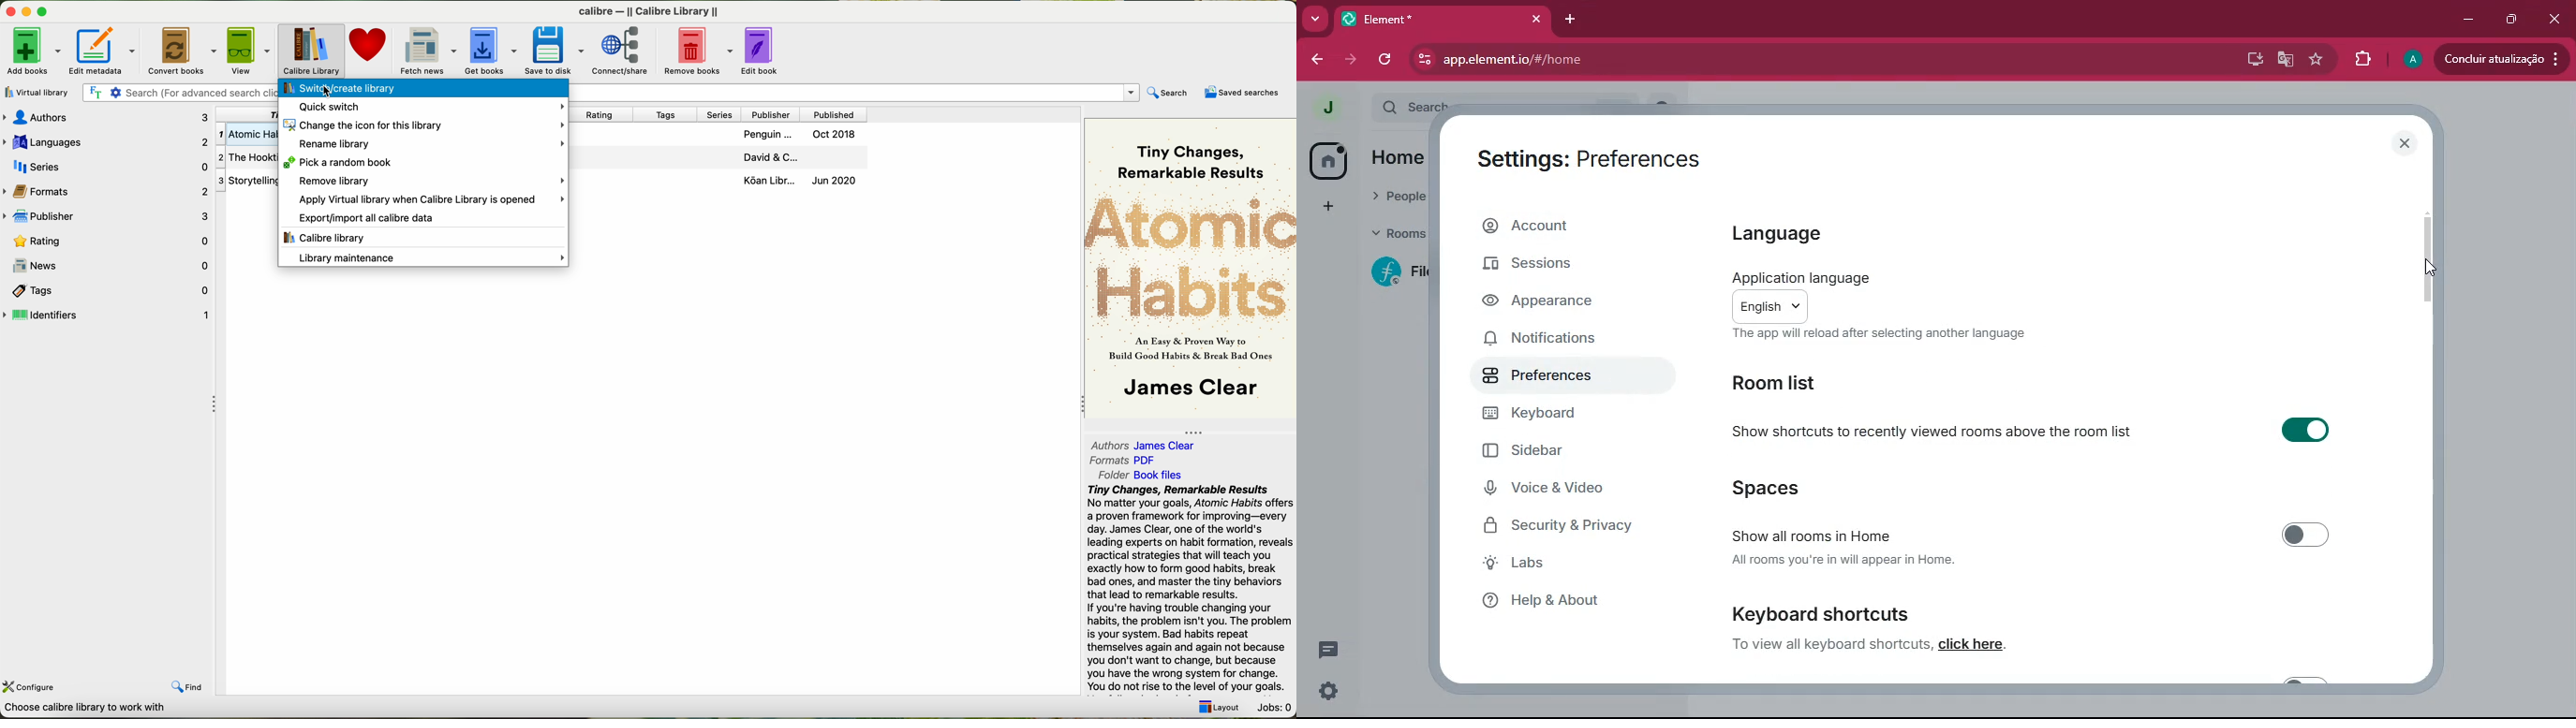 The image size is (2576, 728). I want to click on back, so click(1313, 60).